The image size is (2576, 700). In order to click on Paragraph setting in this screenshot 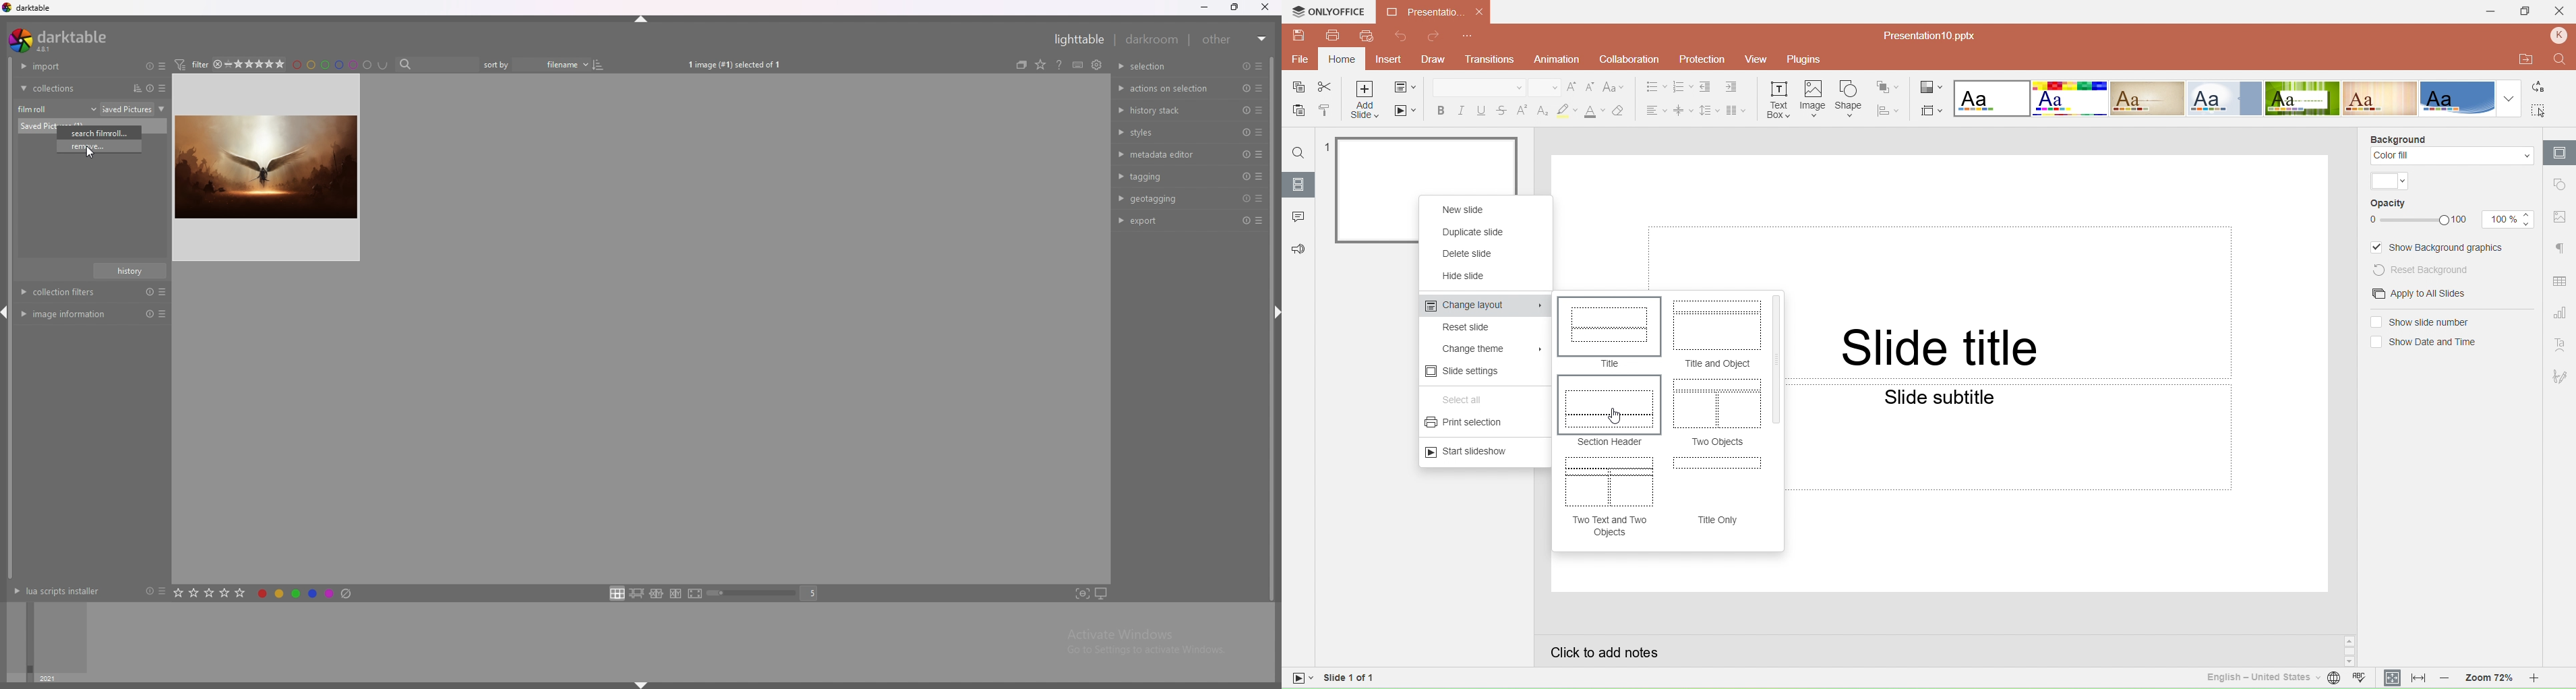, I will do `click(2560, 249)`.